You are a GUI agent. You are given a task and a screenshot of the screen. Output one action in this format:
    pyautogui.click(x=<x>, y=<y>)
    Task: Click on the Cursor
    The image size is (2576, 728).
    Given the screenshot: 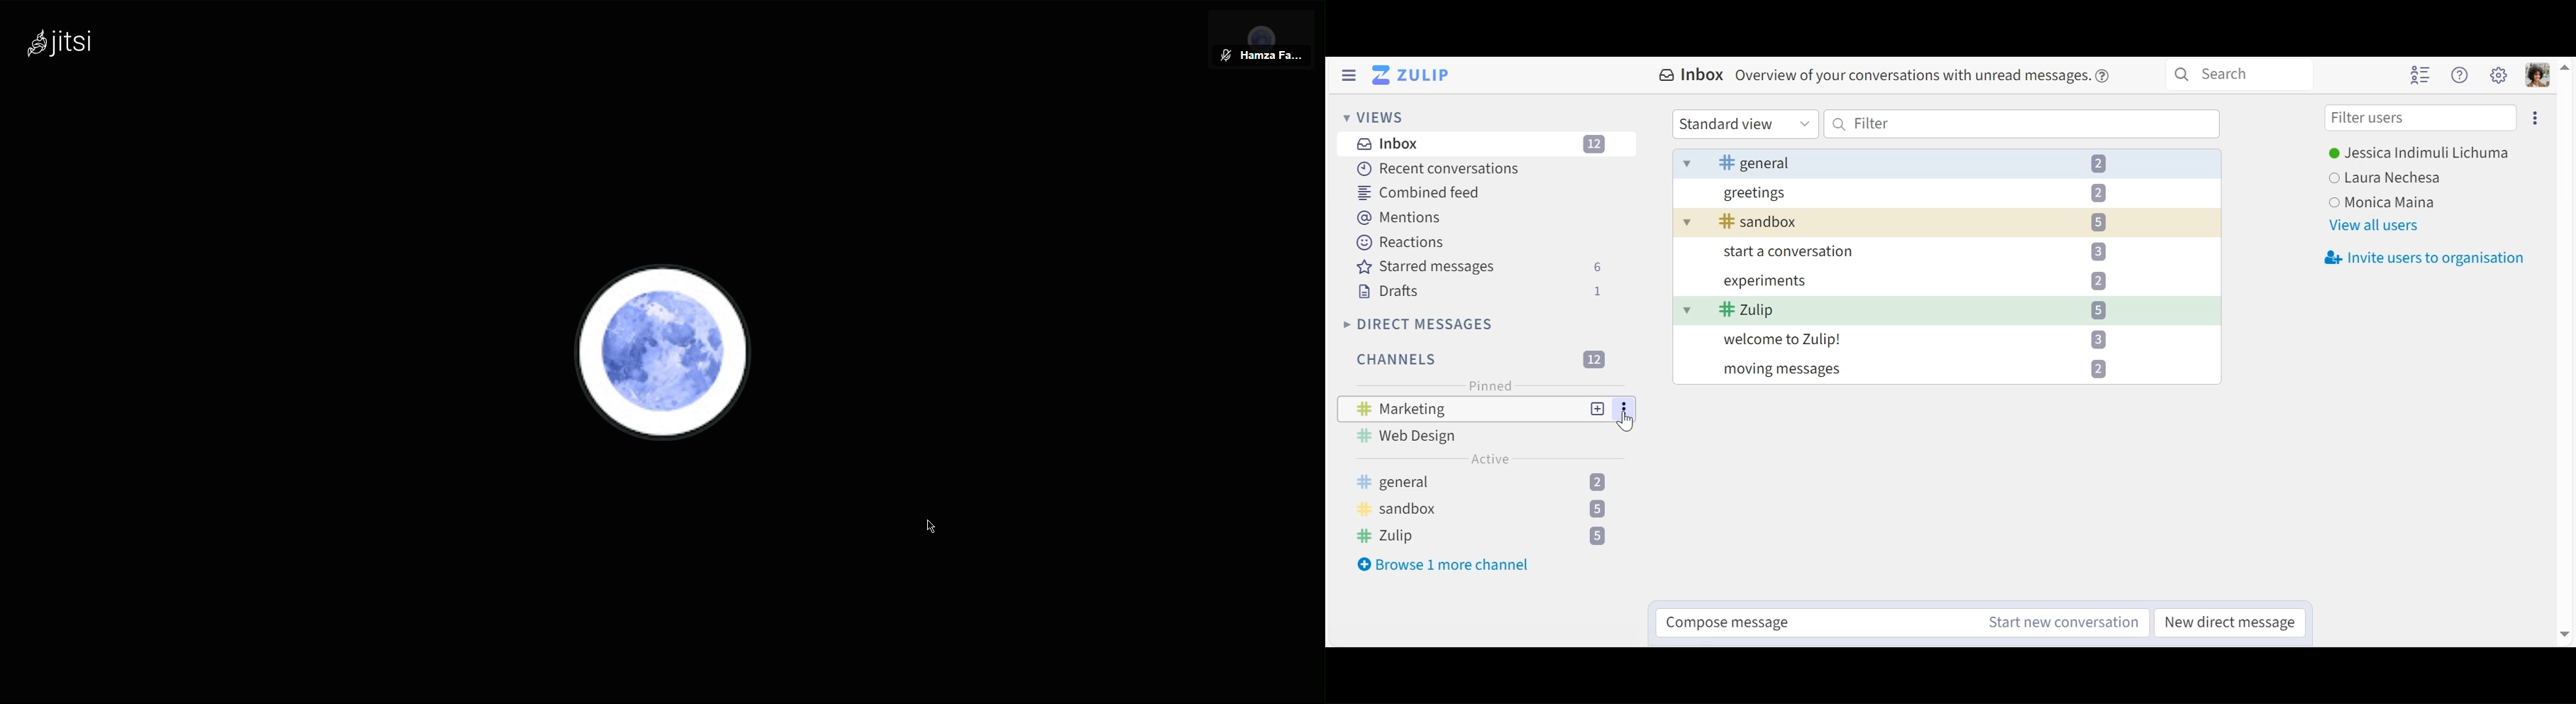 What is the action you would take?
    pyautogui.click(x=1628, y=424)
    